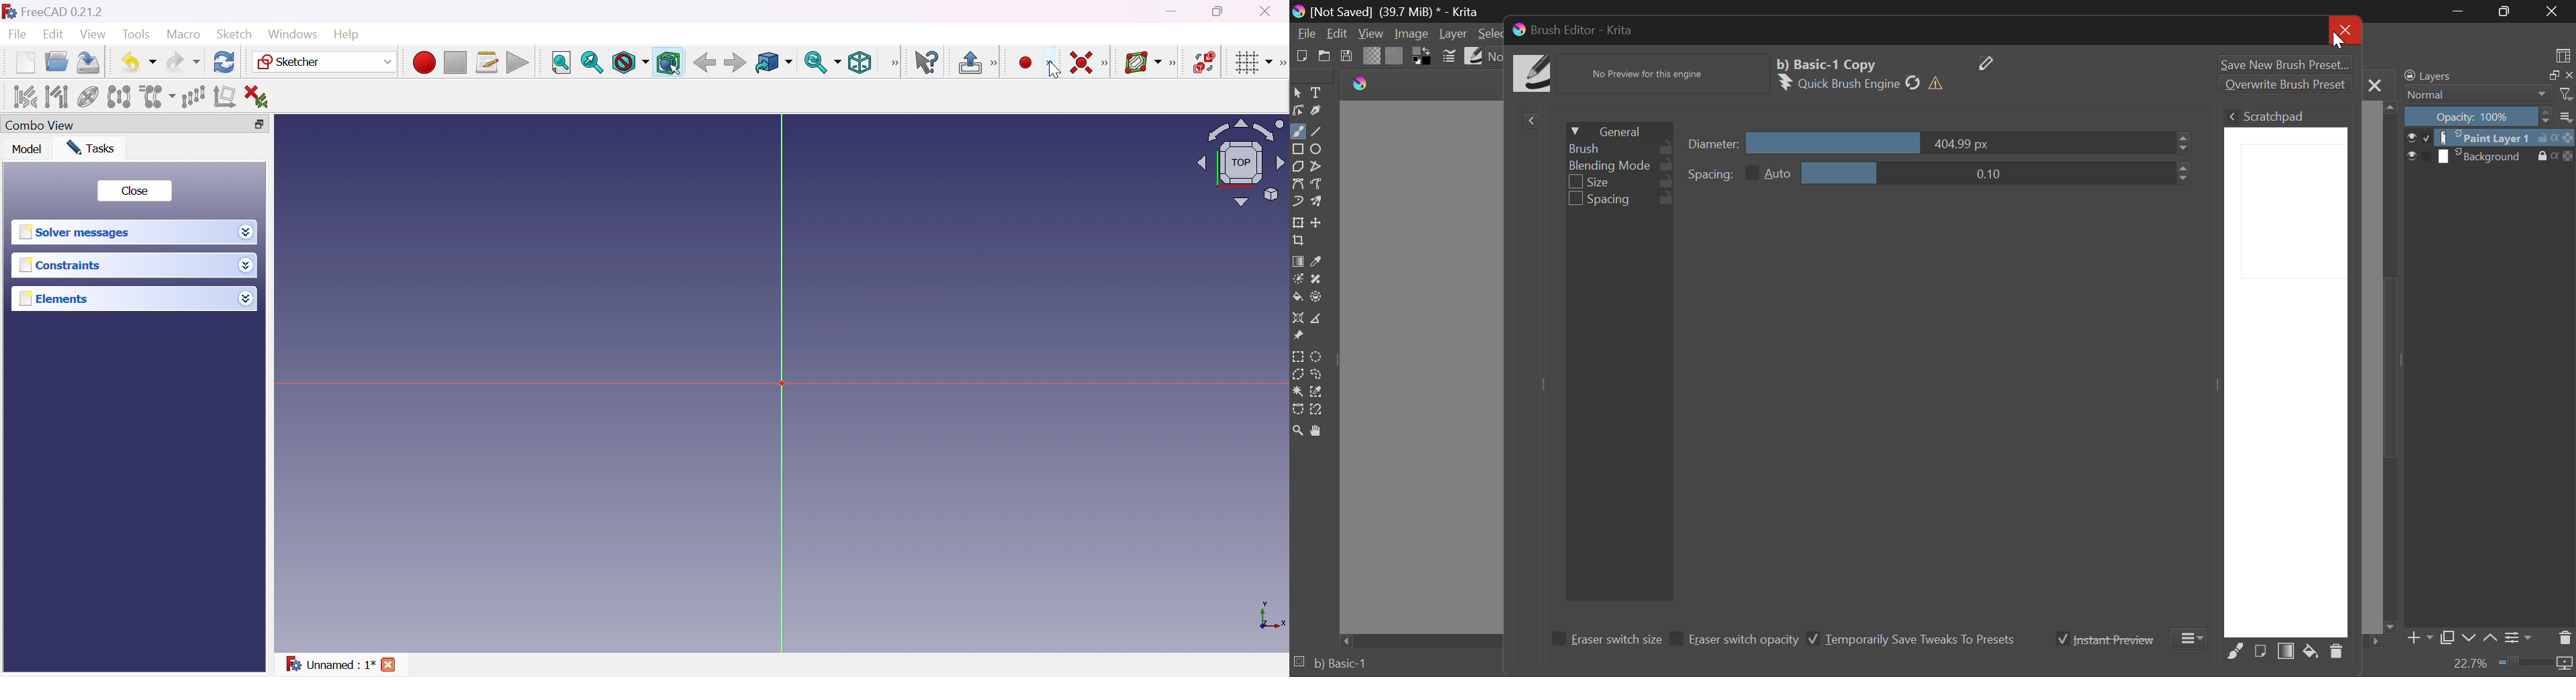 The width and height of the screenshot is (2576, 700). Describe the element at coordinates (1450, 56) in the screenshot. I see `Cursor on Brush Settings` at that location.